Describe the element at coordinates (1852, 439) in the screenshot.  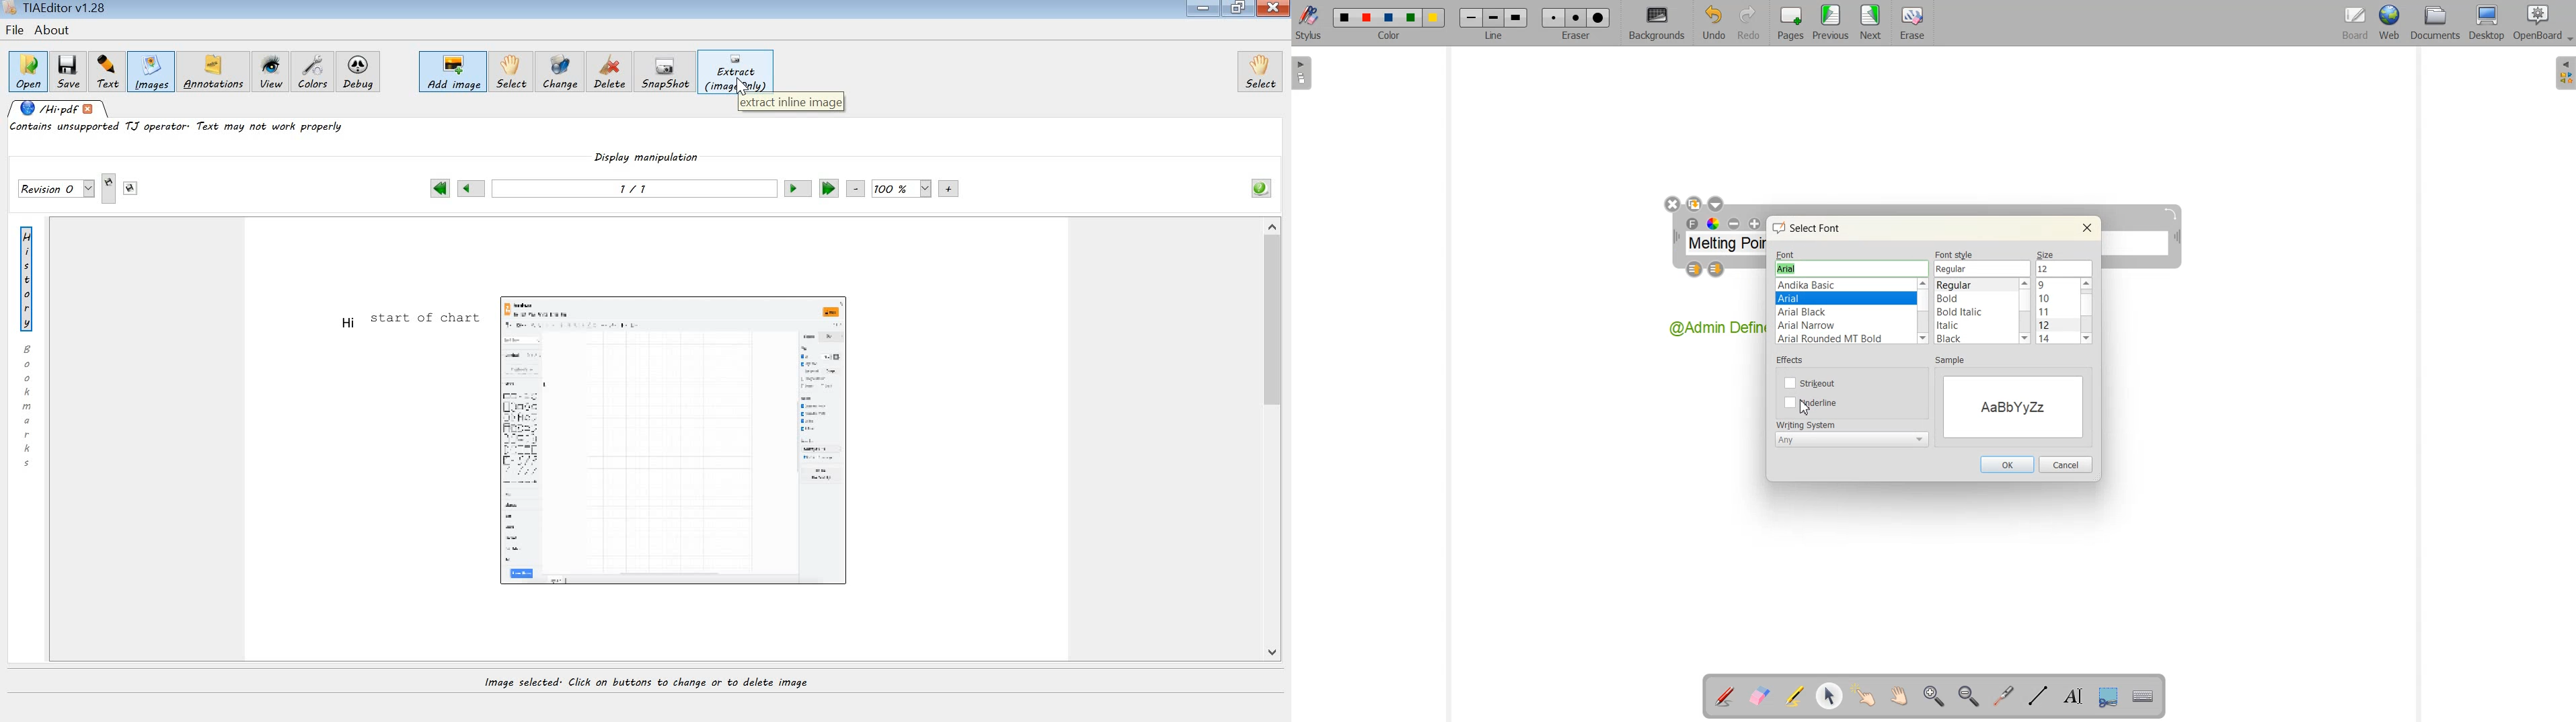
I see `Writing System` at that location.